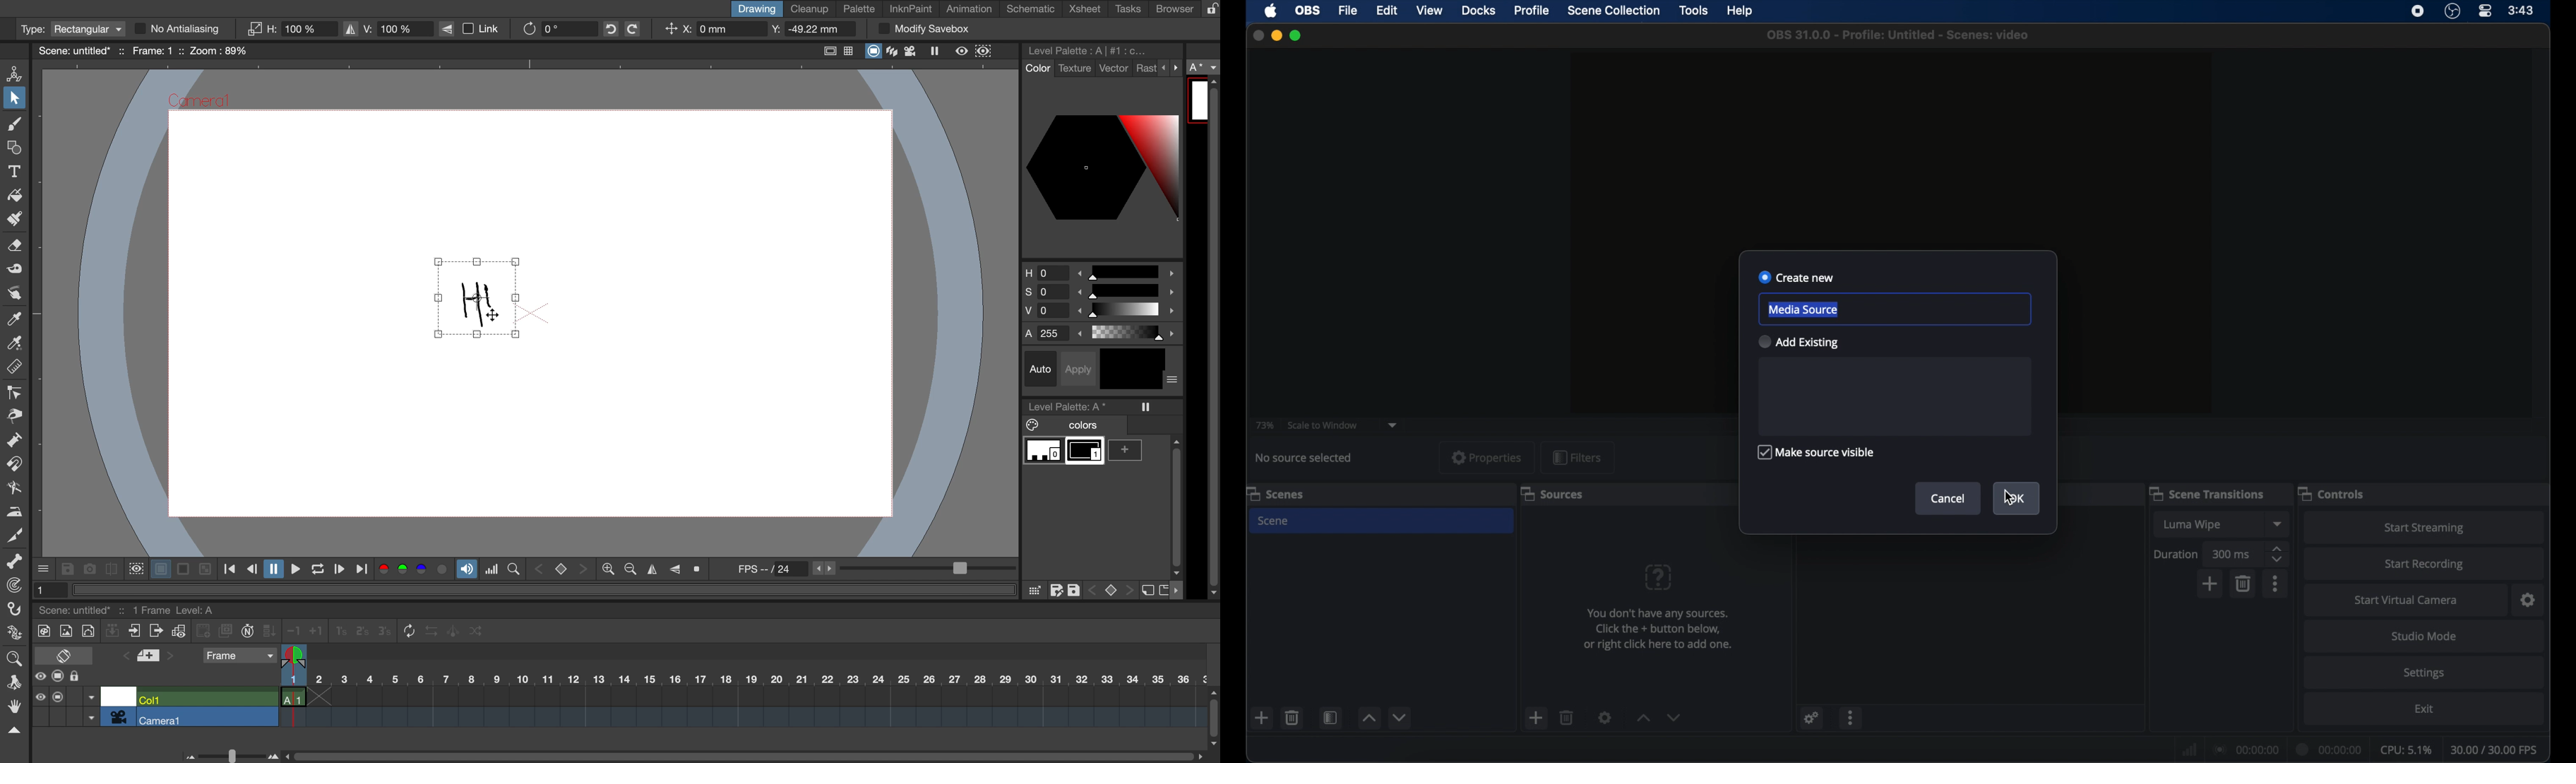  I want to click on start virtual camera, so click(2405, 601).